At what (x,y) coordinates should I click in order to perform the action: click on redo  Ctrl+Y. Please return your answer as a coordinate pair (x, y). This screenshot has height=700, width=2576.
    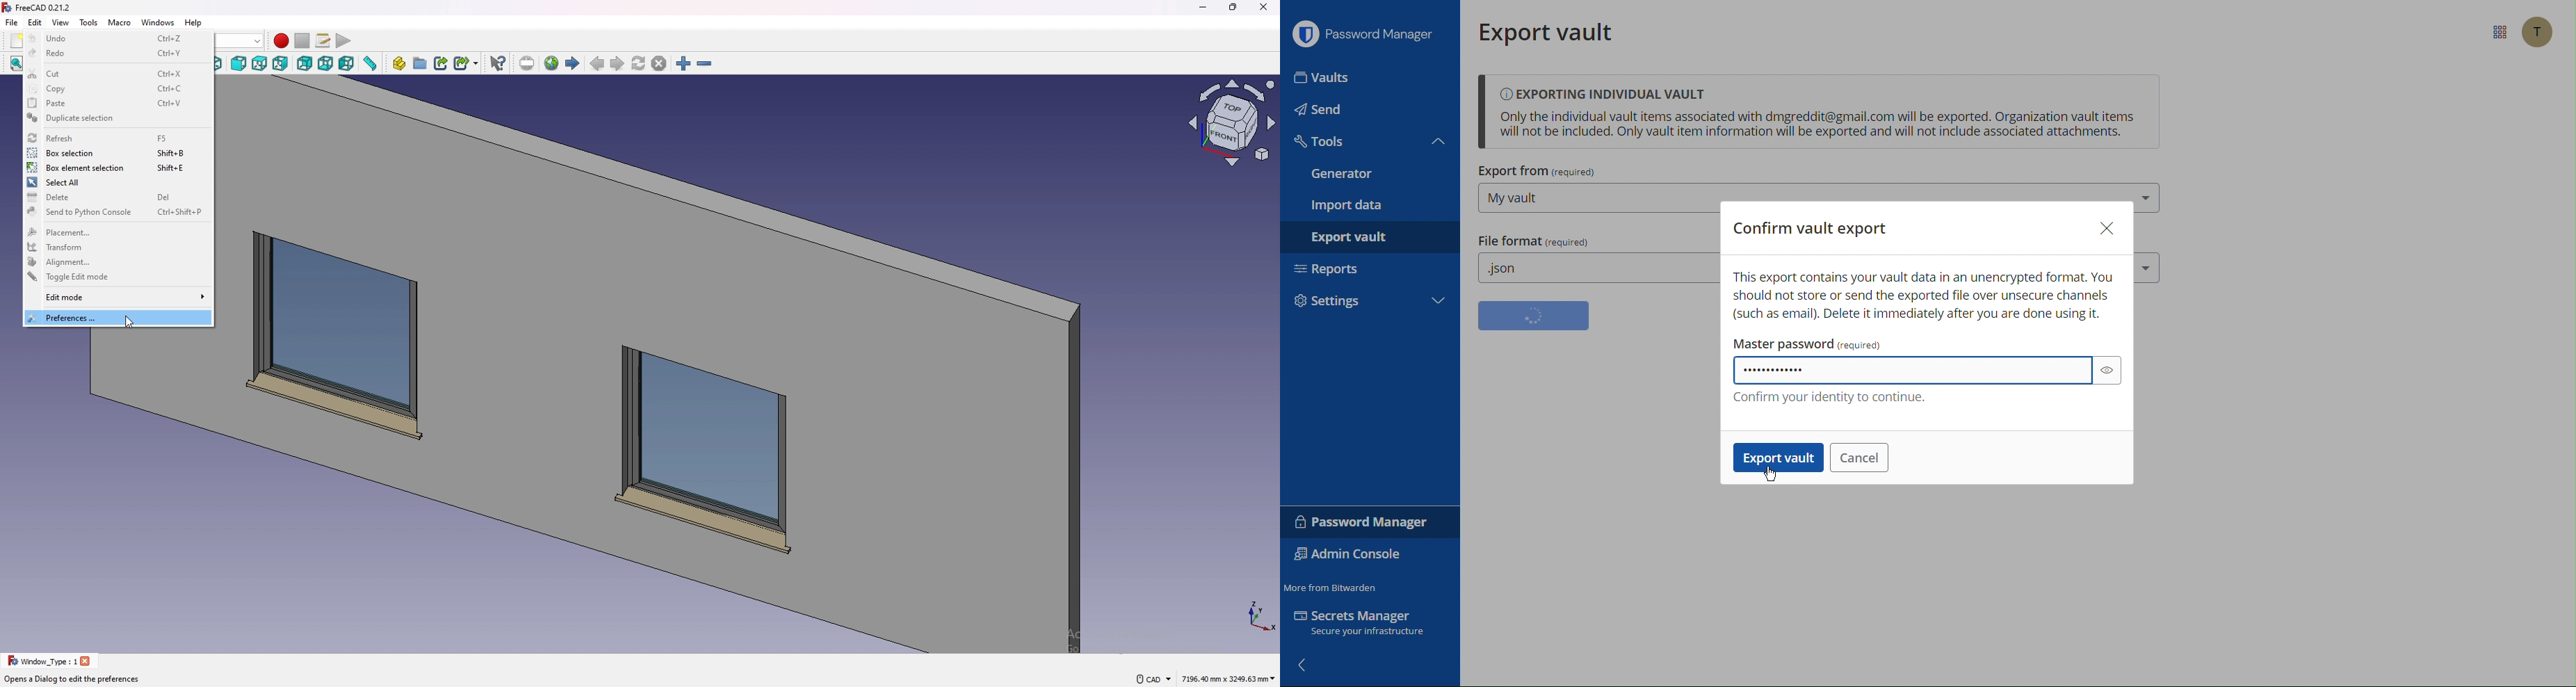
    Looking at the image, I should click on (120, 55).